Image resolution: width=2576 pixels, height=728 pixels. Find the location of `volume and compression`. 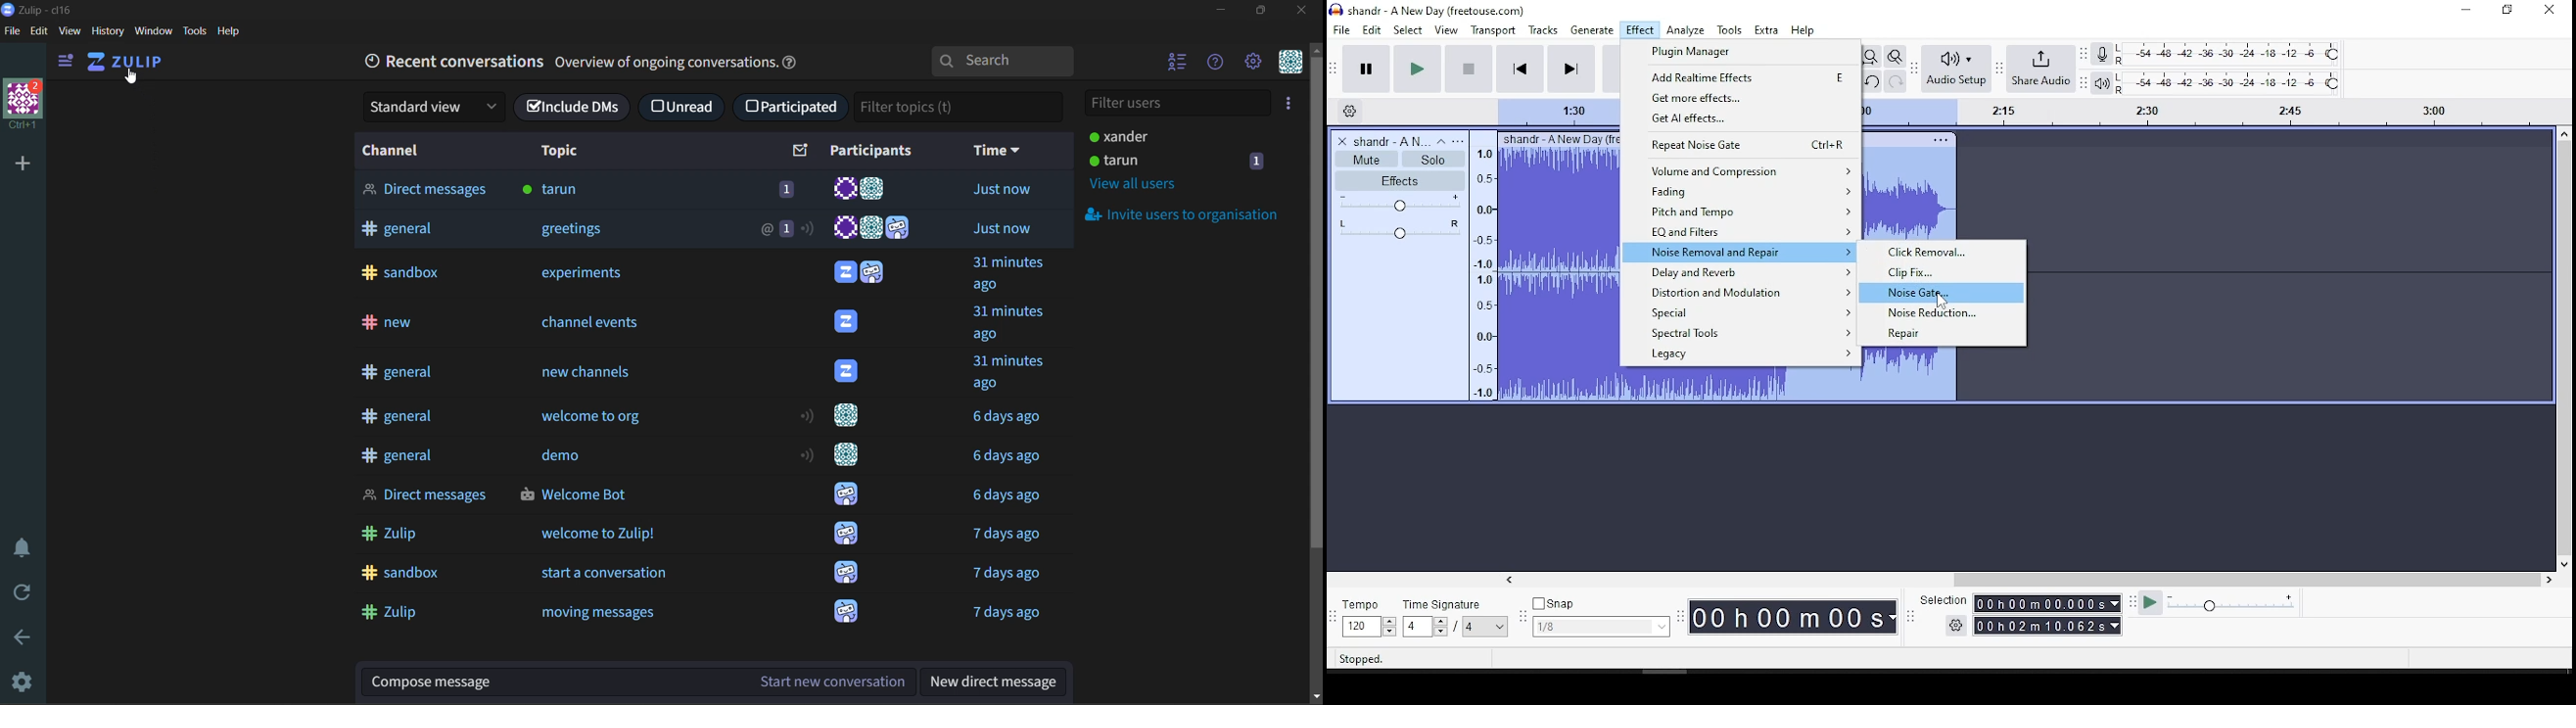

volume and compression is located at coordinates (1741, 169).